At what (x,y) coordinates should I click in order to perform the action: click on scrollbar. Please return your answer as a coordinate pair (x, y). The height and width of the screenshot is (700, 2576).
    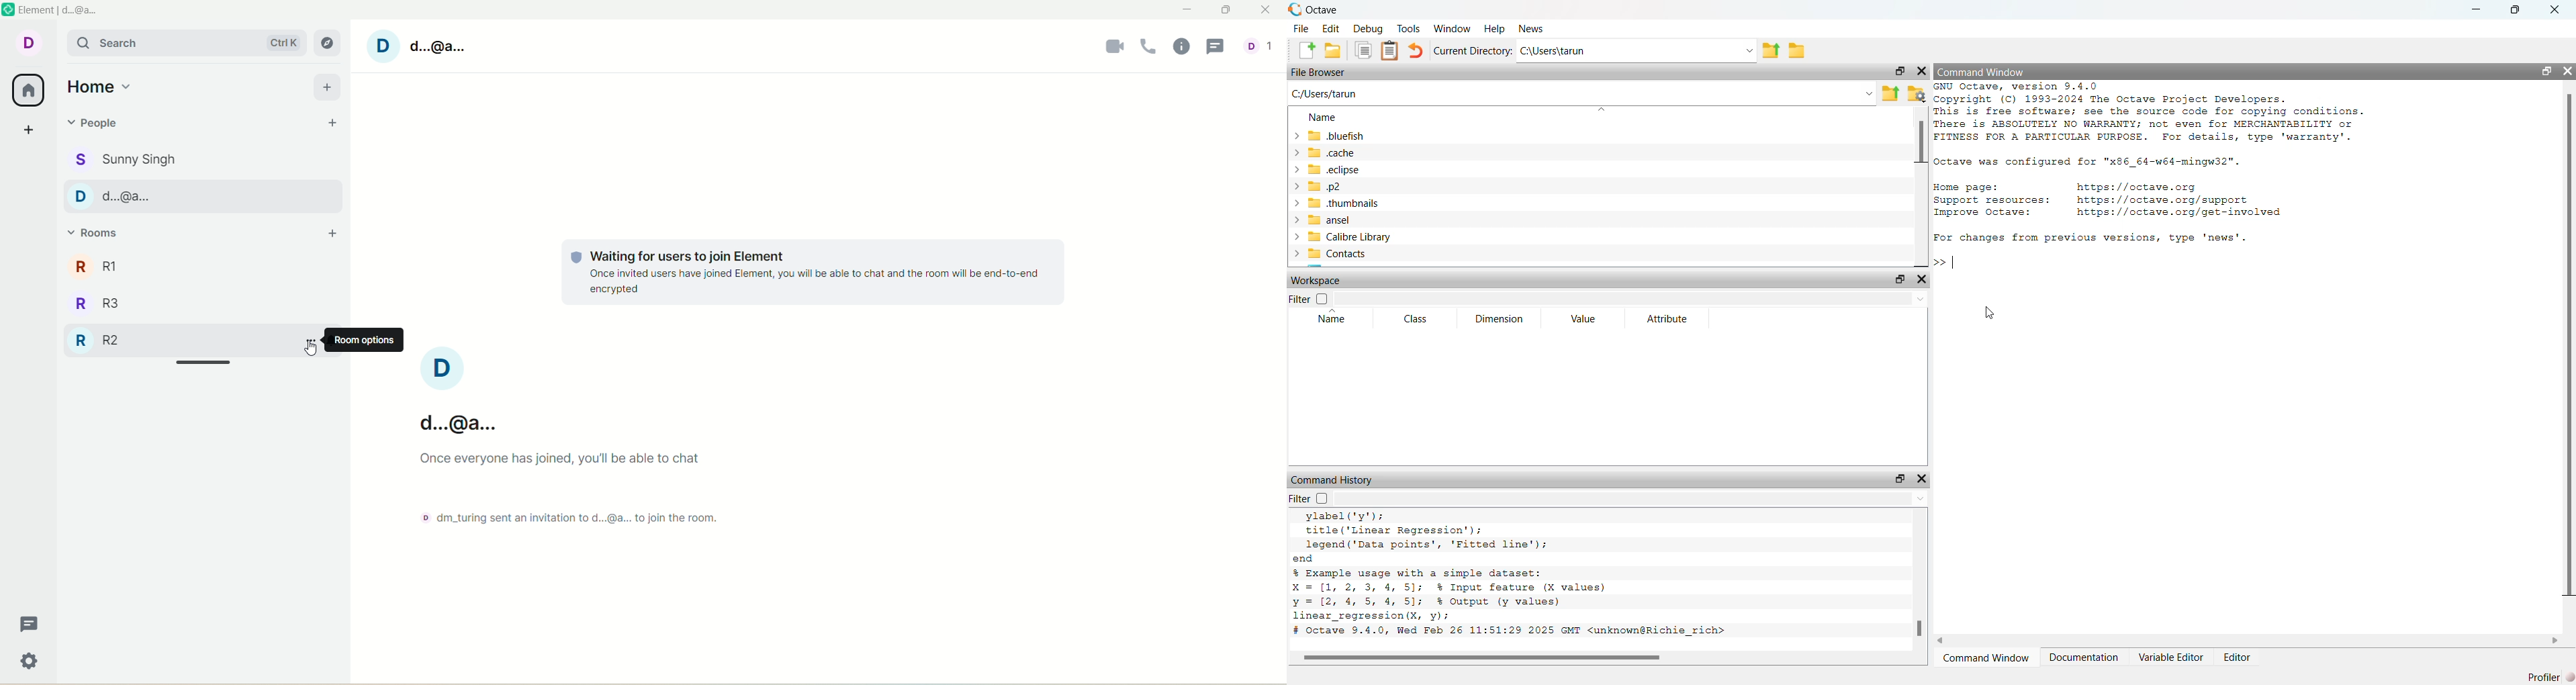
    Looking at the image, I should click on (2568, 350).